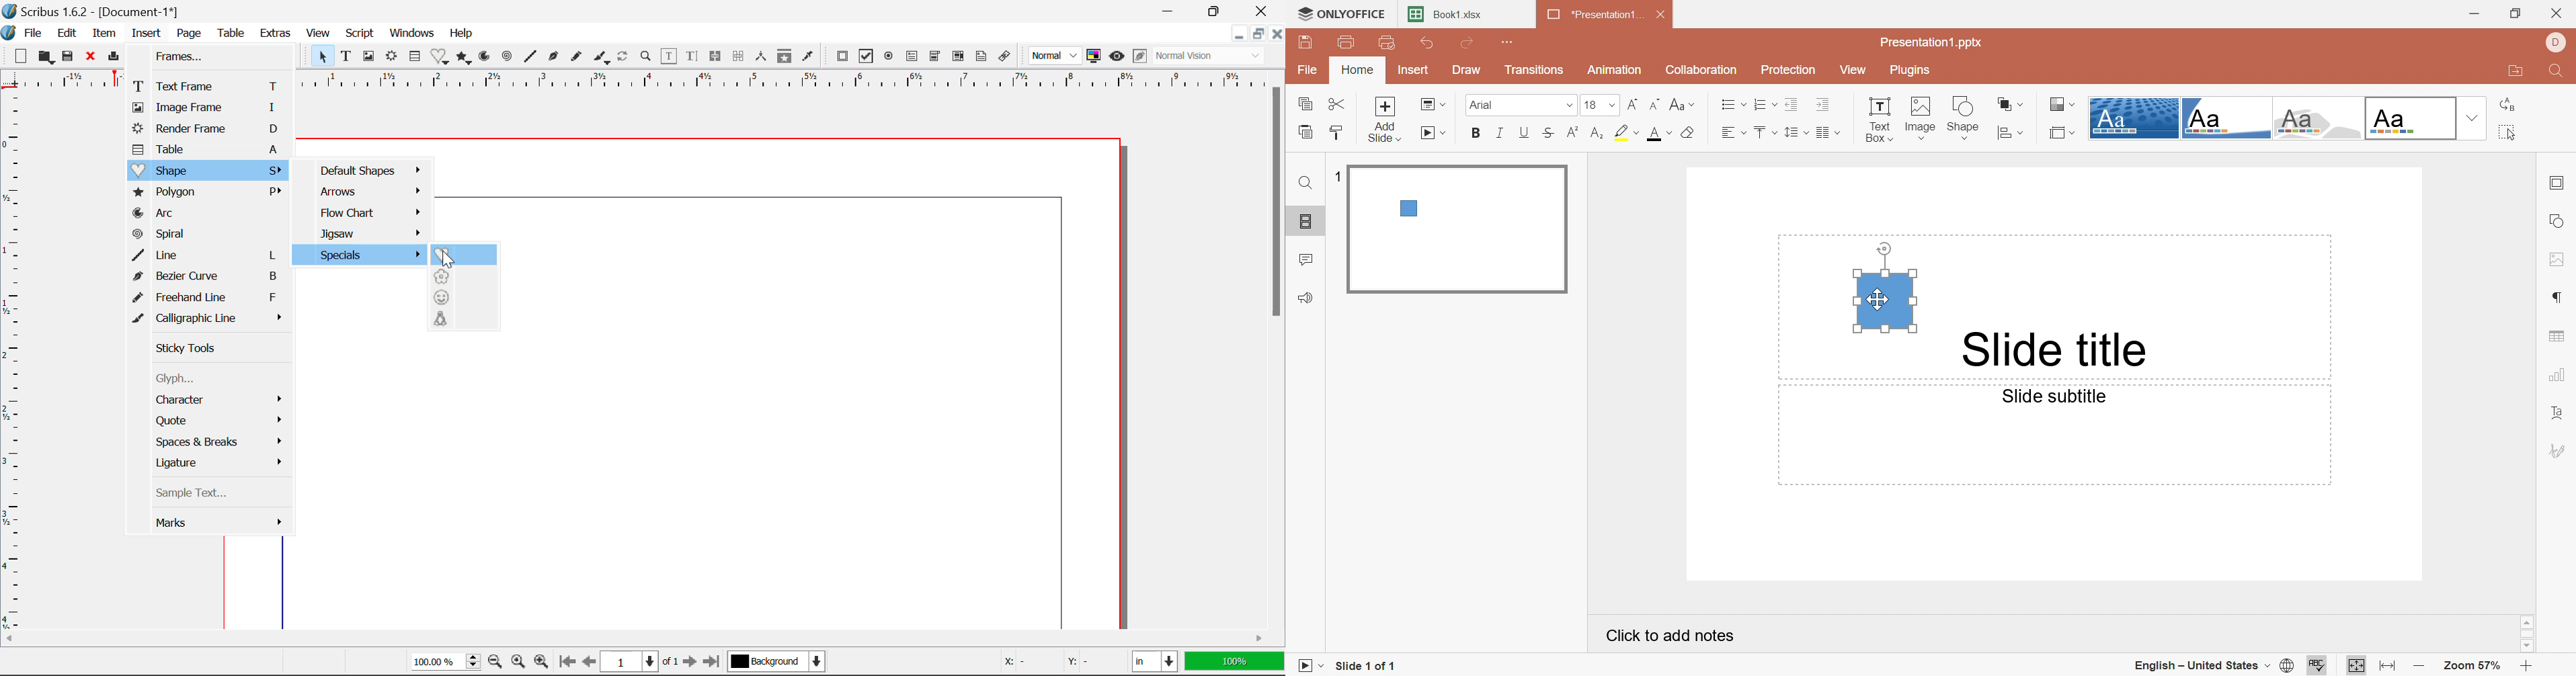  I want to click on Find, so click(1306, 183).